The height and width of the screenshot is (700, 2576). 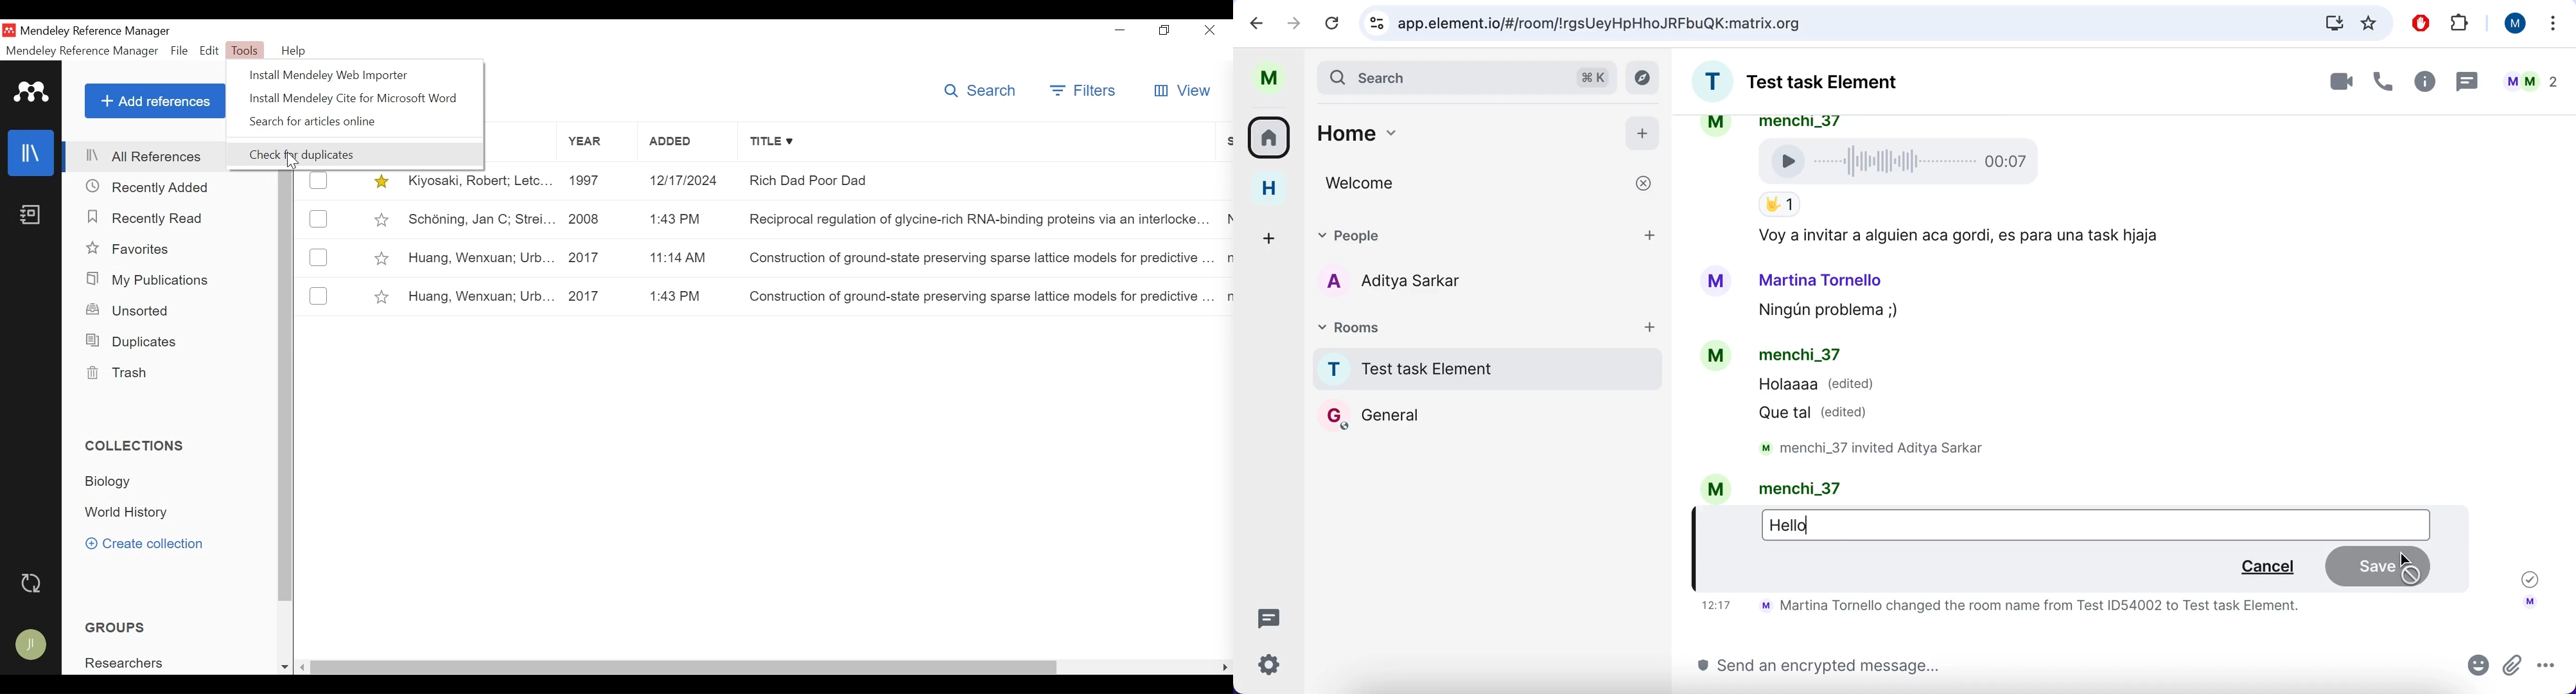 What do you see at coordinates (33, 643) in the screenshot?
I see `Avatar` at bounding box center [33, 643].